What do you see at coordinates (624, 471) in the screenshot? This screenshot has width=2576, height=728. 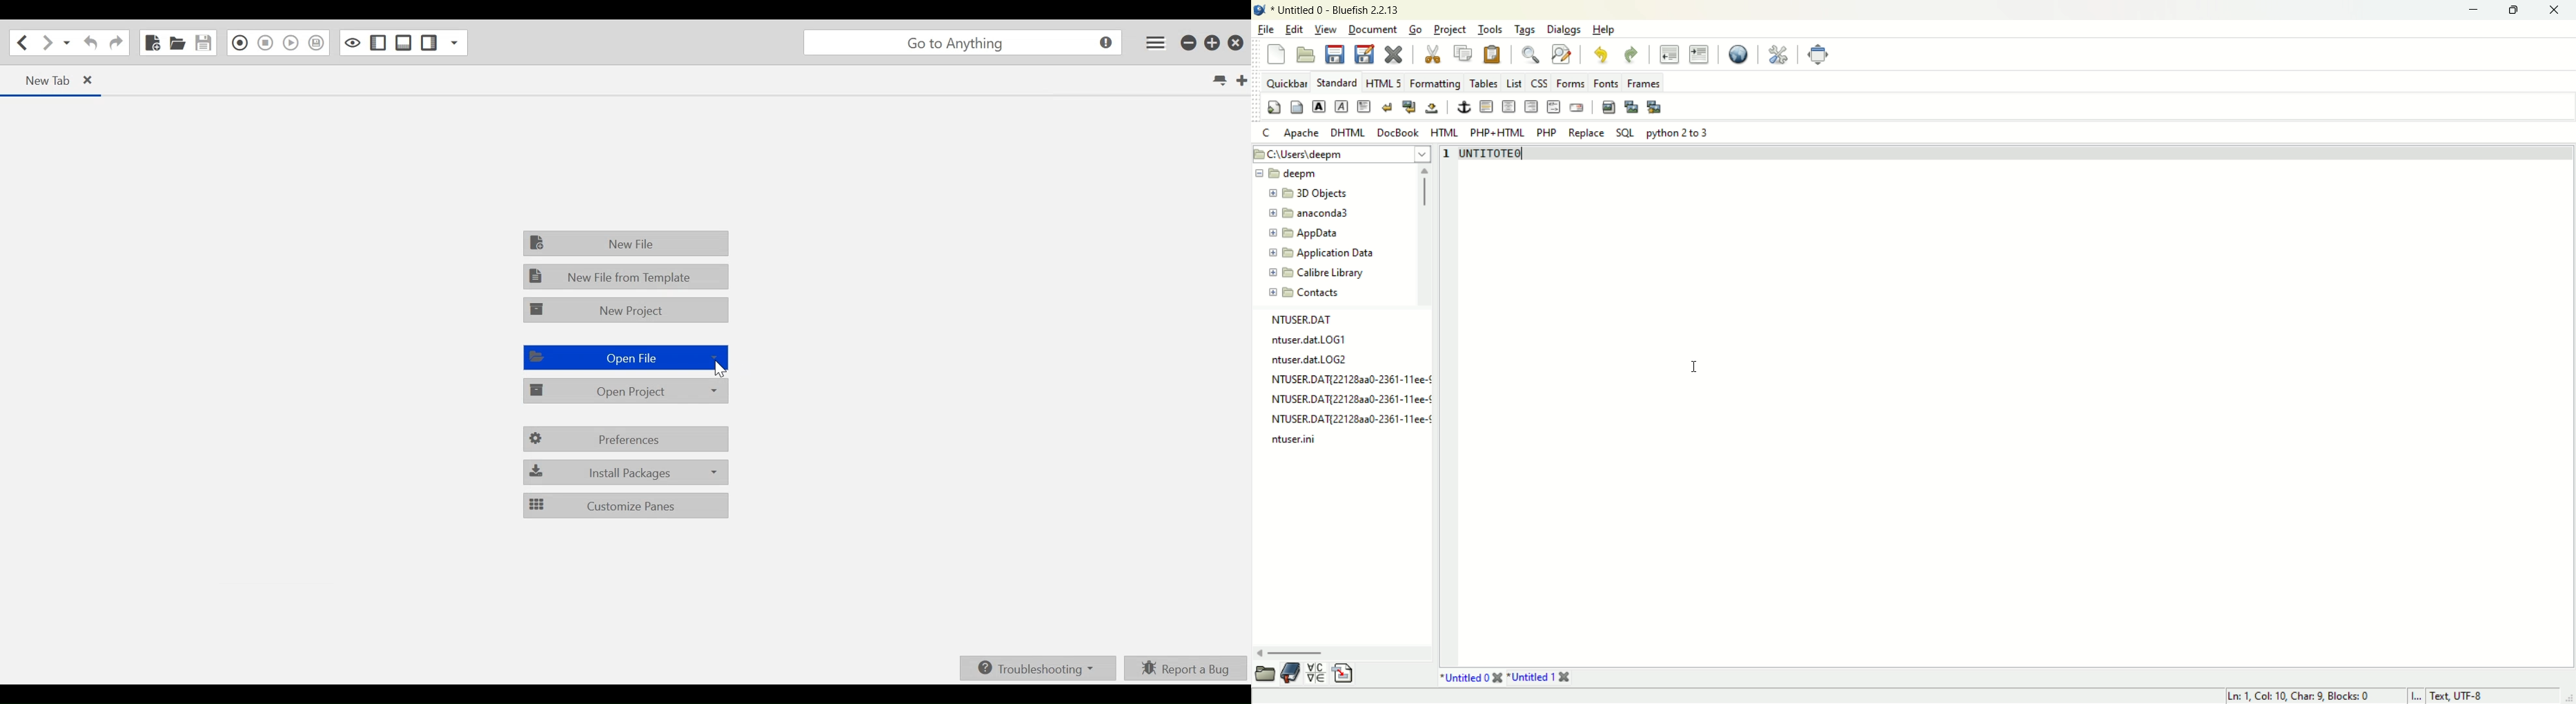 I see `Install packages` at bounding box center [624, 471].